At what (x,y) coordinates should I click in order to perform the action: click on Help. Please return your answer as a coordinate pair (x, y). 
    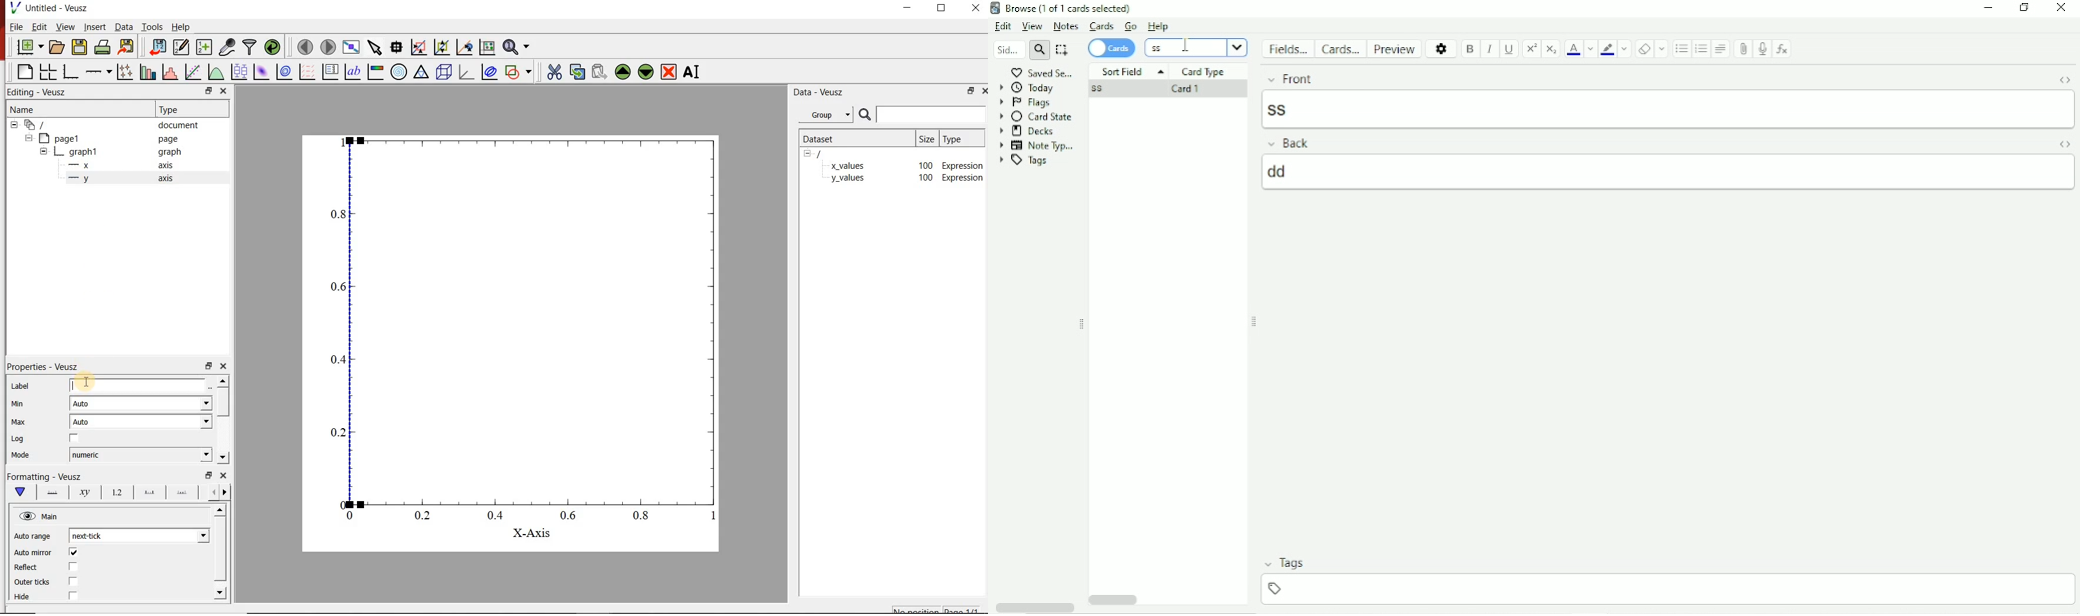
    Looking at the image, I should click on (1159, 26).